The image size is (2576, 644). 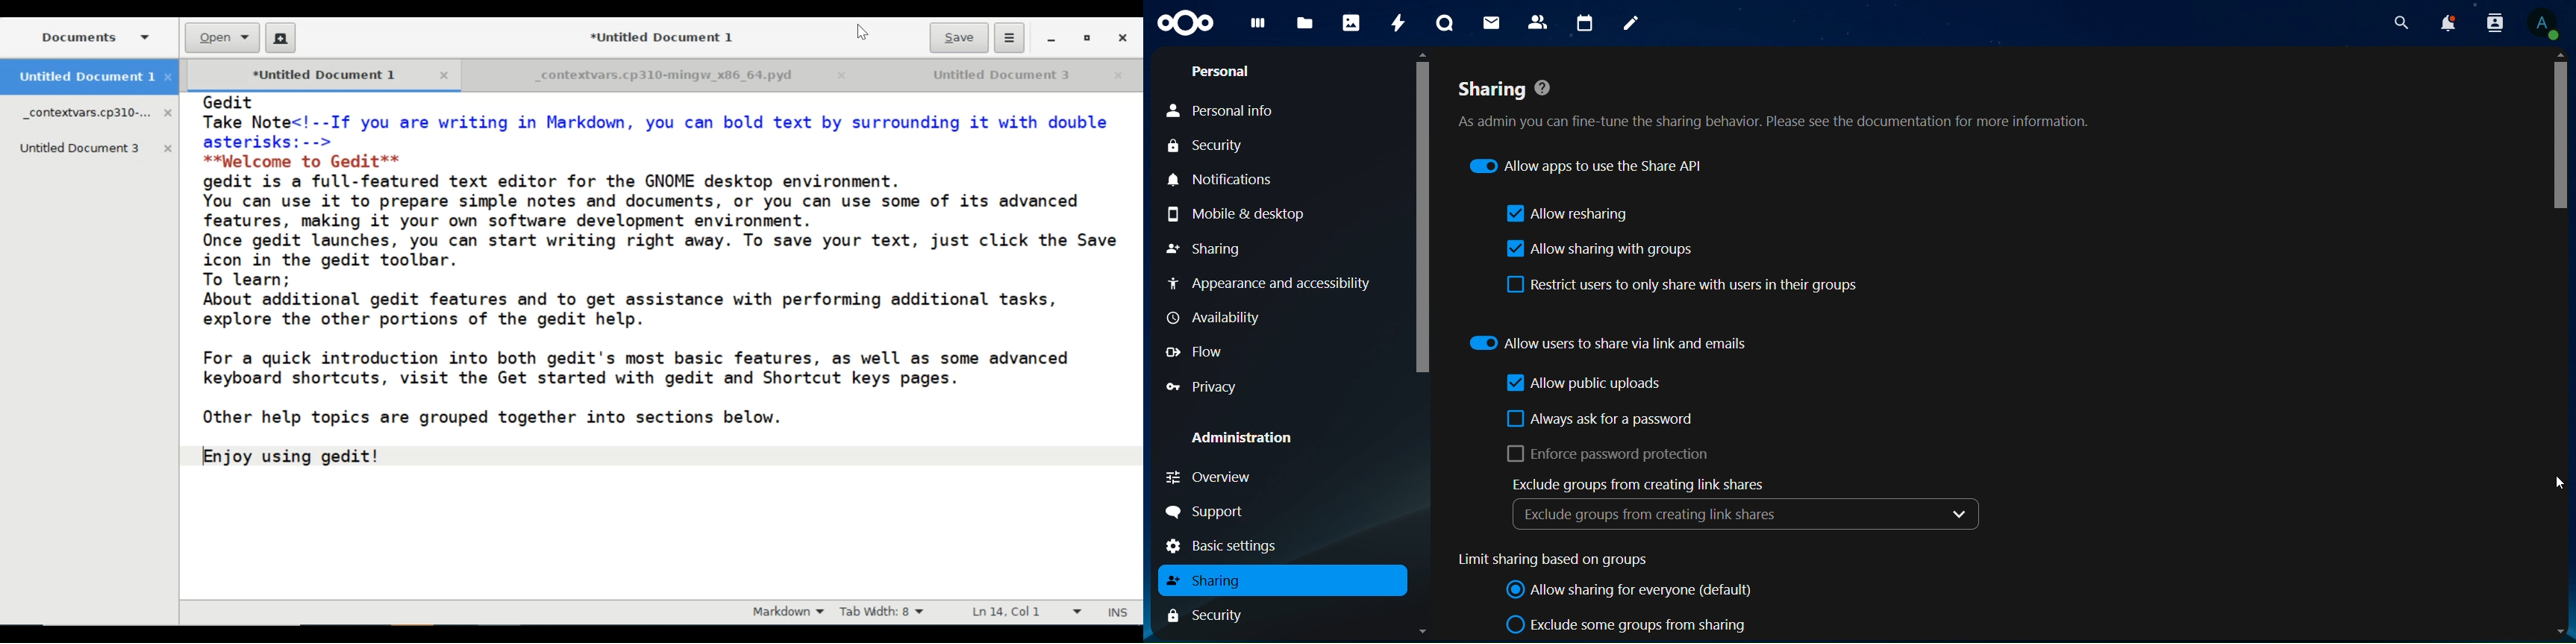 What do you see at coordinates (1637, 590) in the screenshot?
I see `allow sharing for everyone` at bounding box center [1637, 590].